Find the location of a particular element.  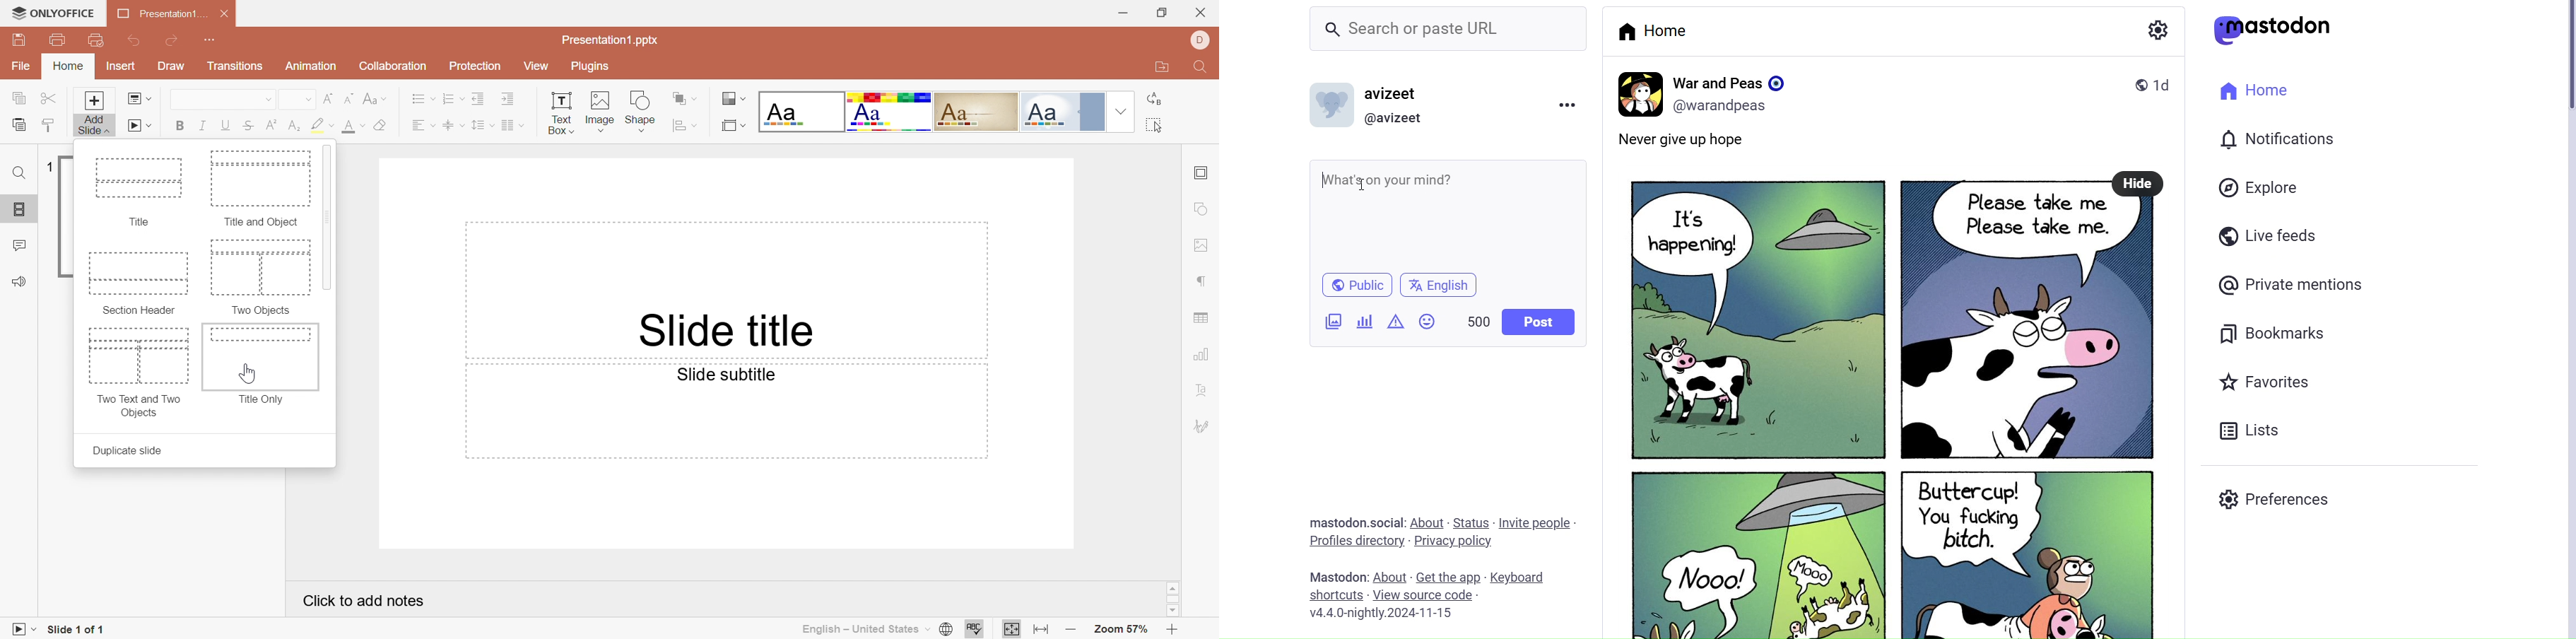

Shape is located at coordinates (639, 111).